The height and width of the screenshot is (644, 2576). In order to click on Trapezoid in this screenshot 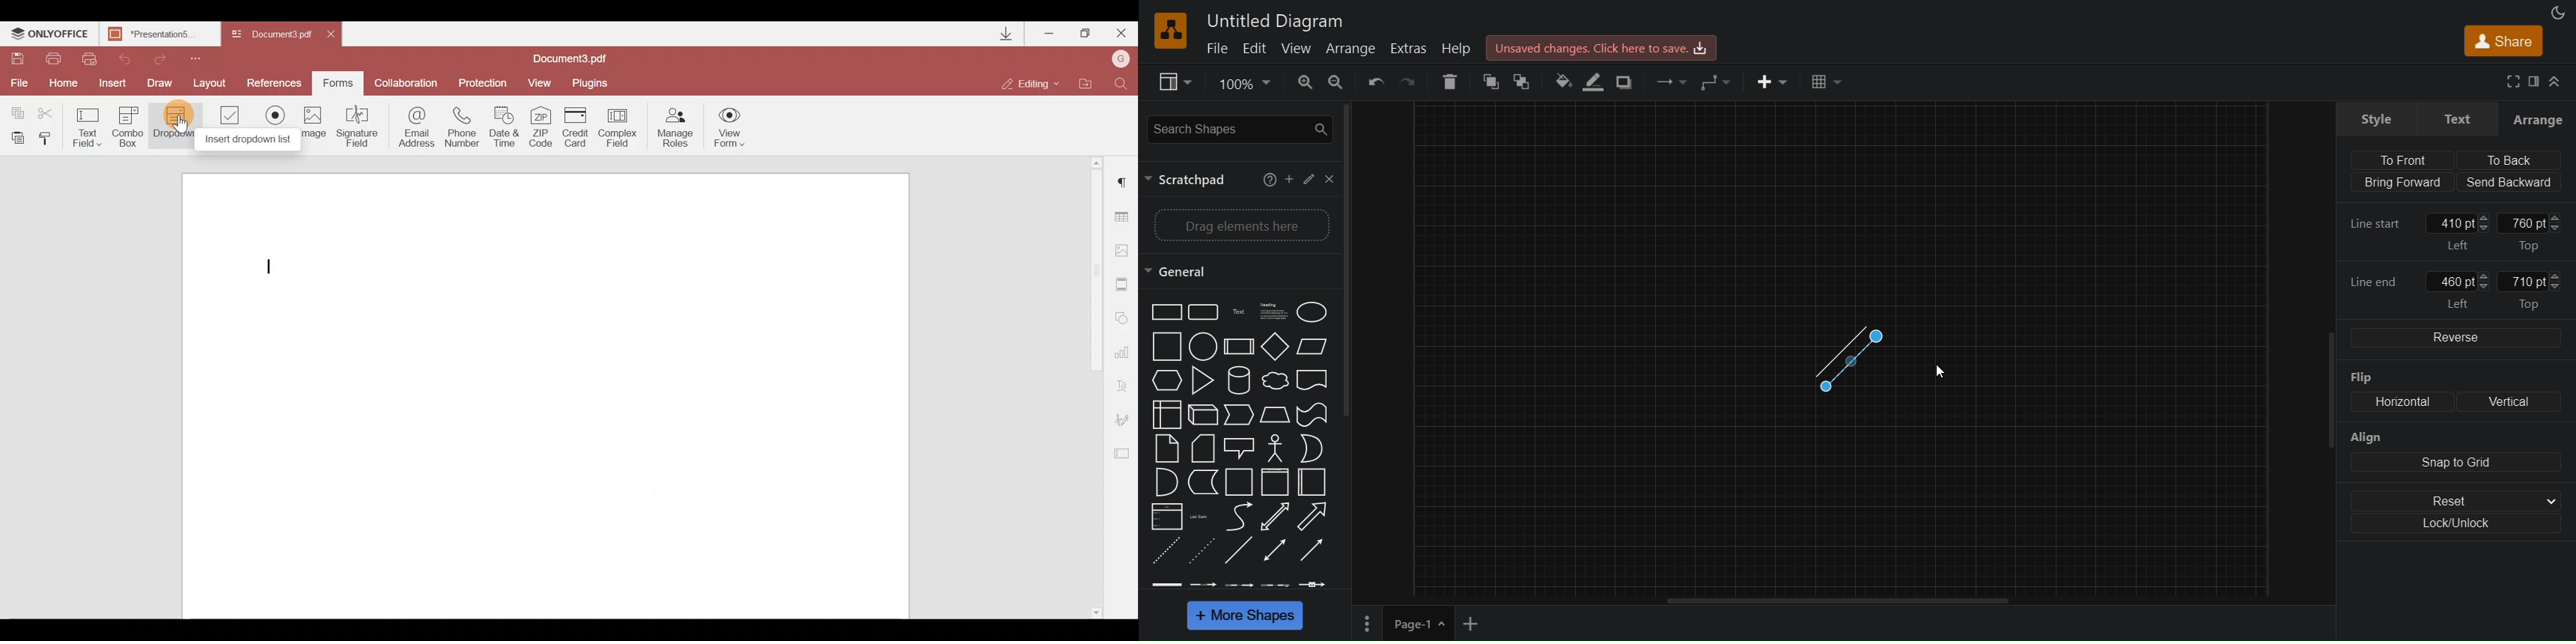, I will do `click(1273, 414)`.